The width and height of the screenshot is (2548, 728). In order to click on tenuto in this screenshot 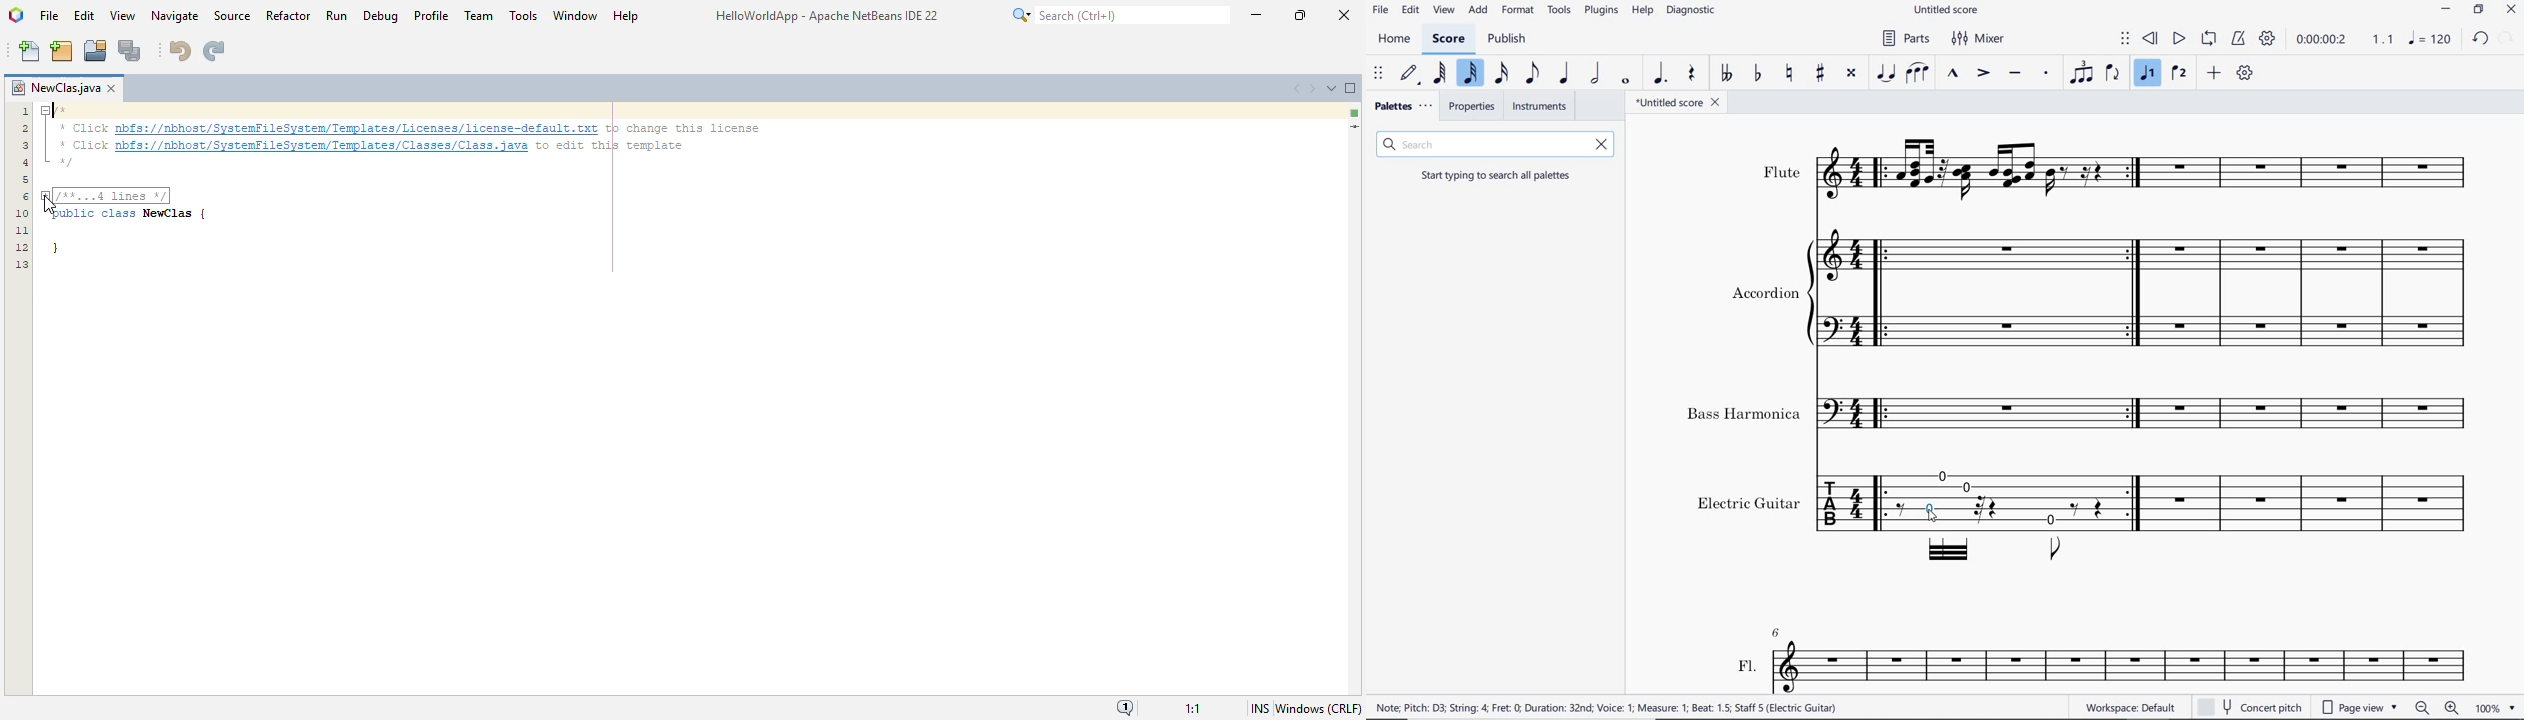, I will do `click(2016, 74)`.